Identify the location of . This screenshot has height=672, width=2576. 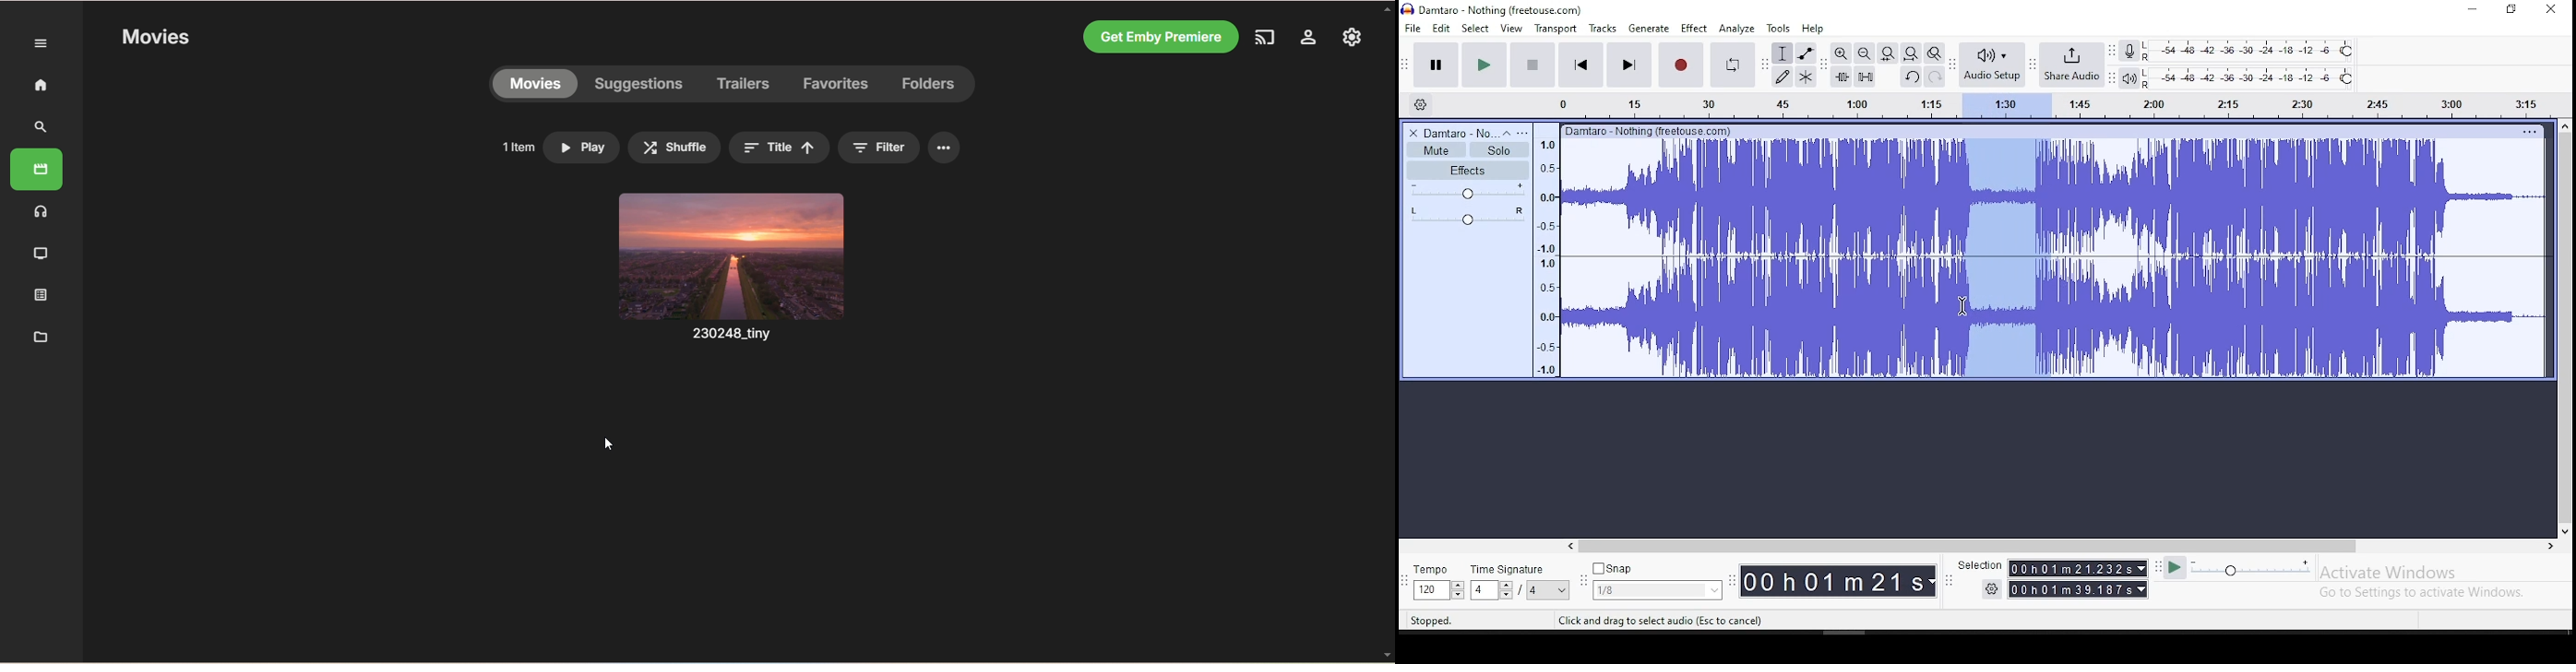
(1582, 580).